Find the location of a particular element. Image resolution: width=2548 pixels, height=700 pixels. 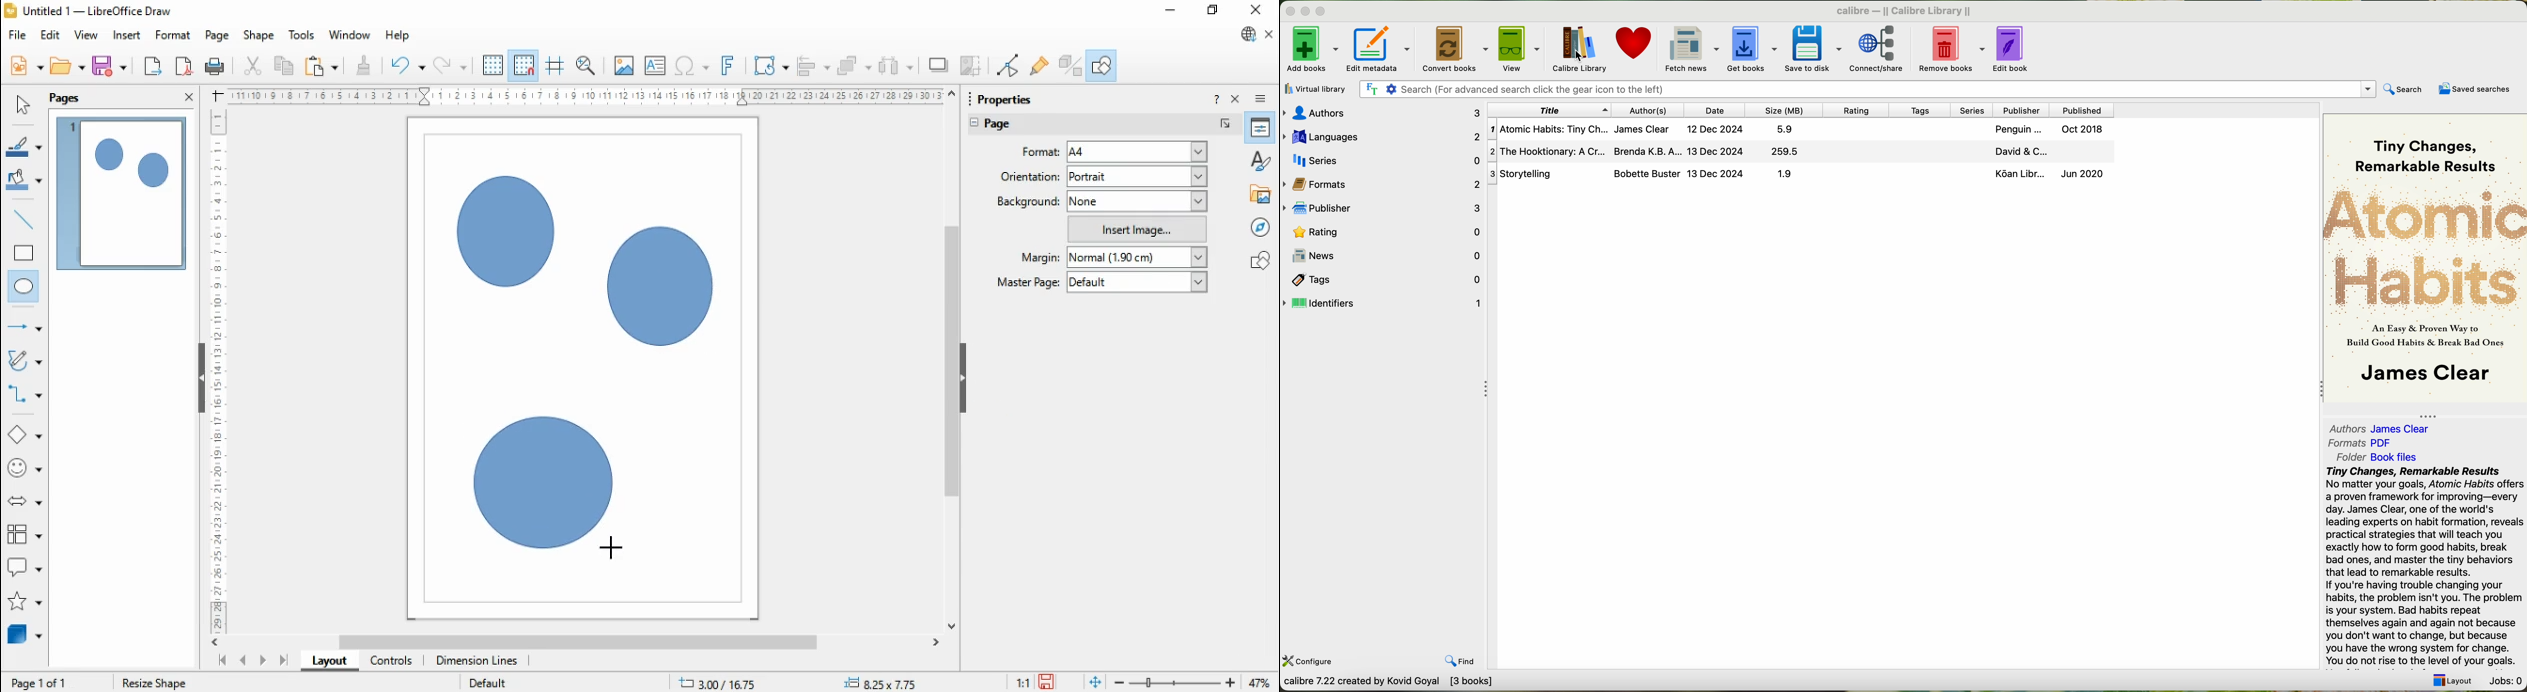

hide is located at coordinates (962, 379).